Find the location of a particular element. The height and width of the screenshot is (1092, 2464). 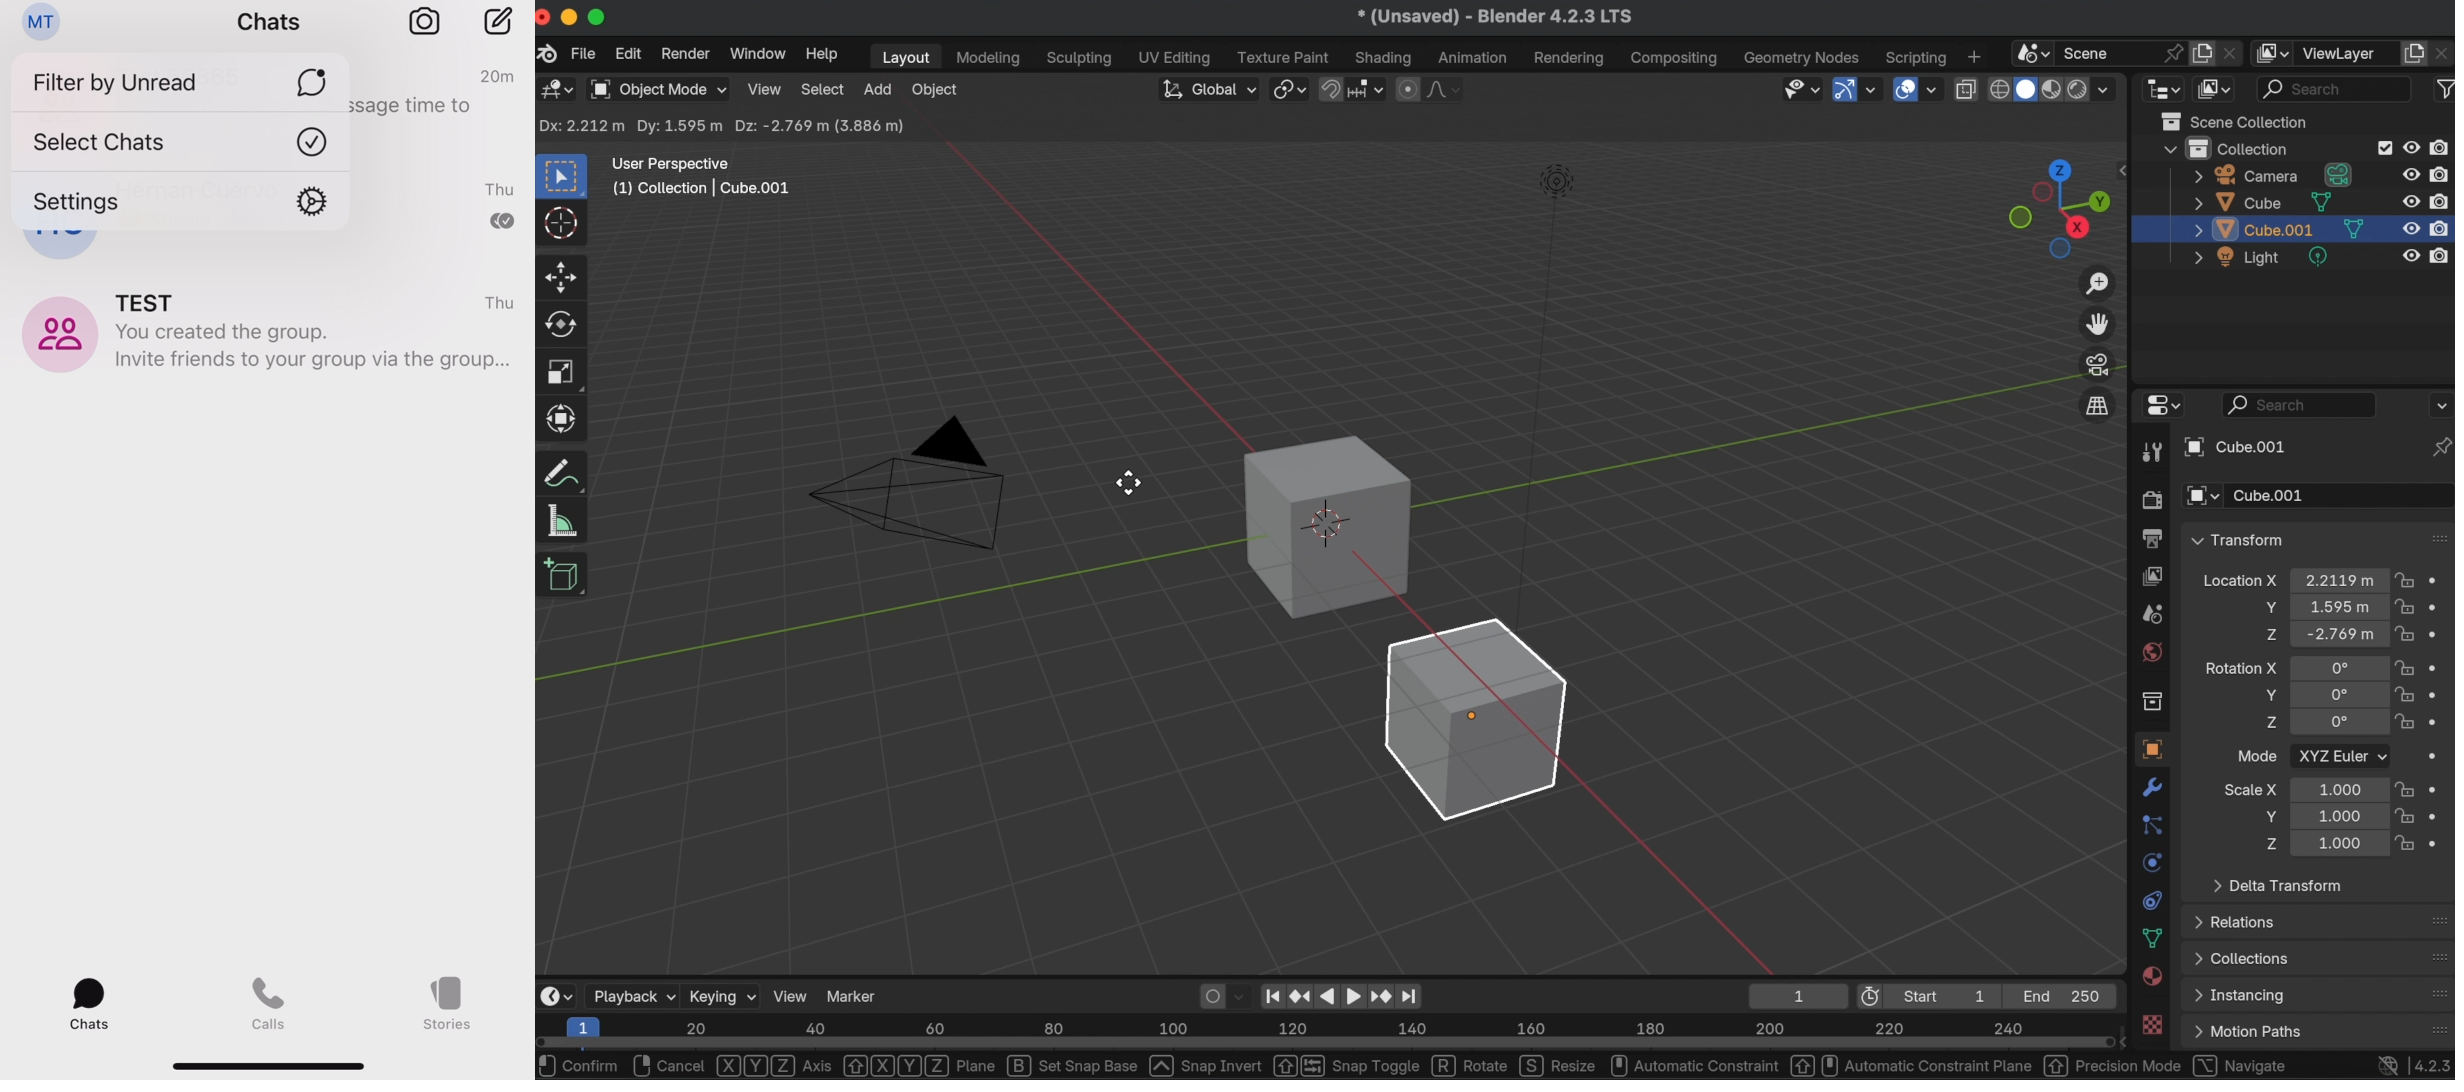

TEST group is located at coordinates (270, 337).